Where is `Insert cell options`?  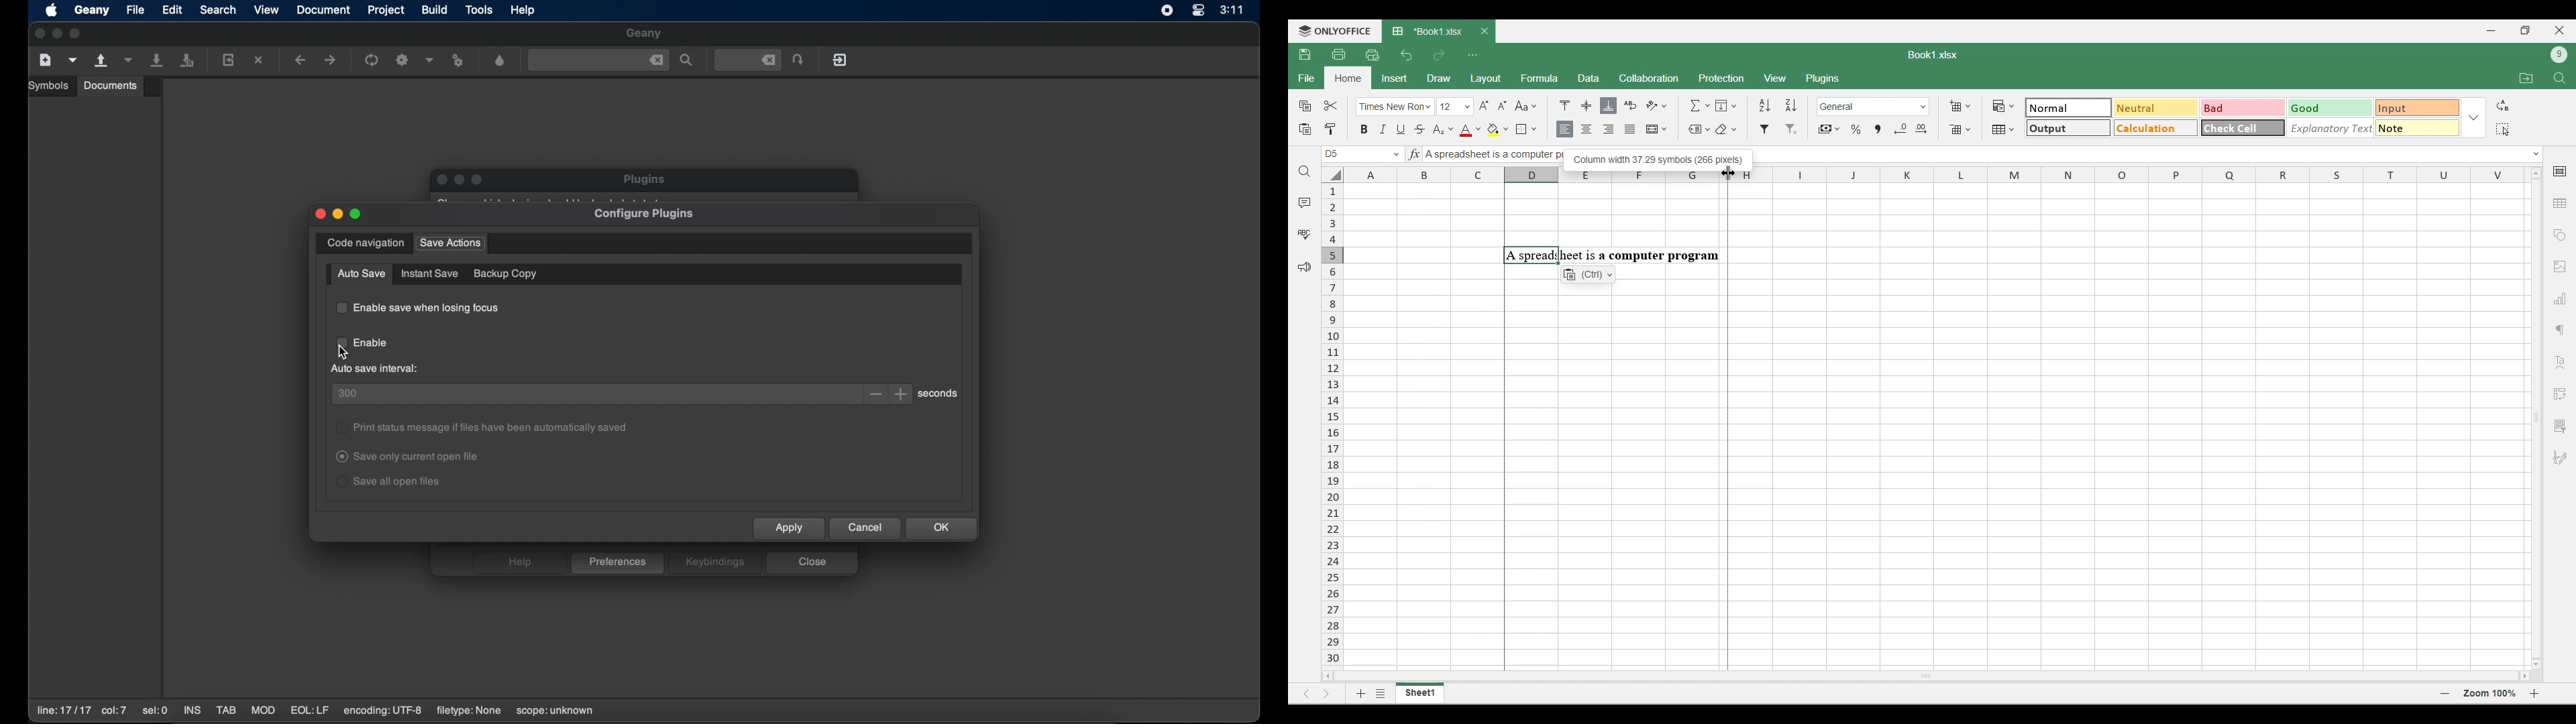
Insert cell options is located at coordinates (1960, 106).